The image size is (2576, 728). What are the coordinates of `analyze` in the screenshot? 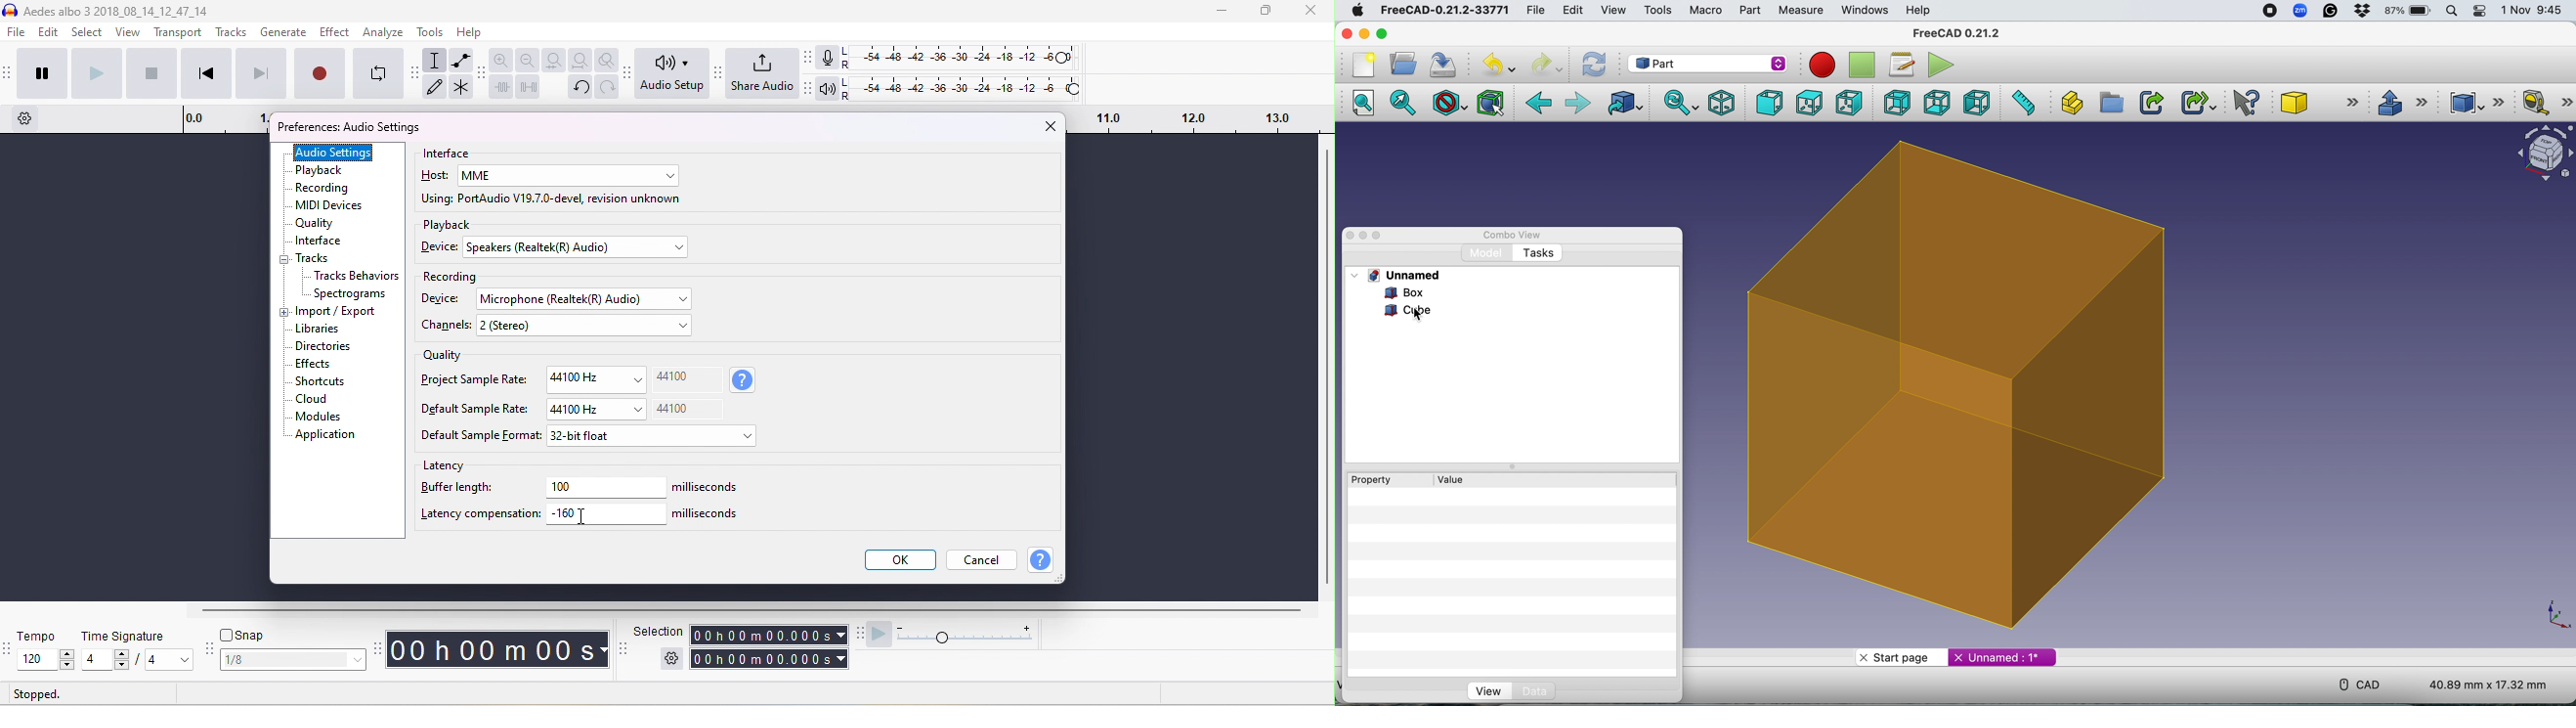 It's located at (383, 31).